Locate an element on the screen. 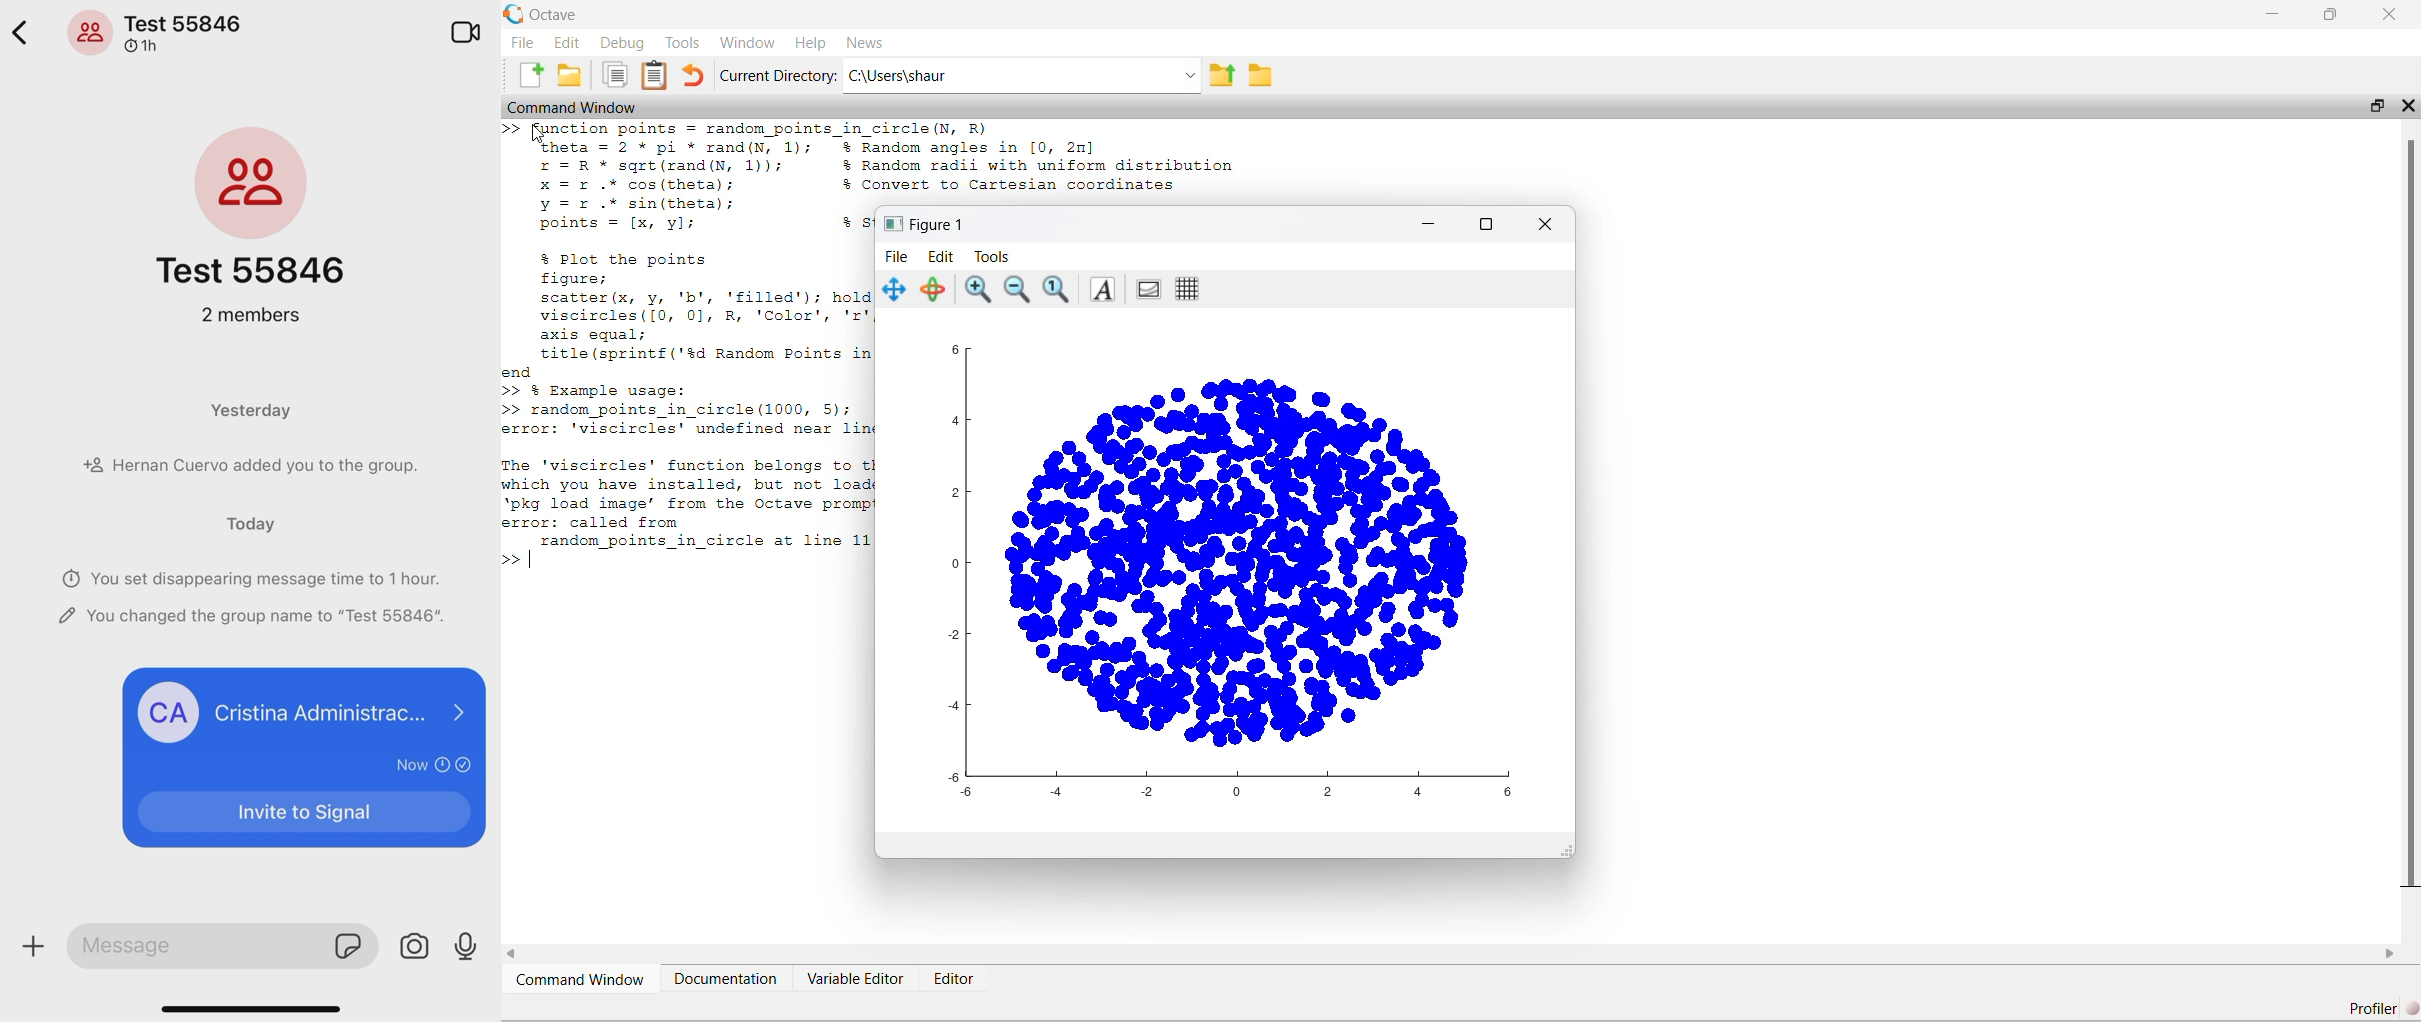  / You changed the group name to “Test 55846". is located at coordinates (248, 620).